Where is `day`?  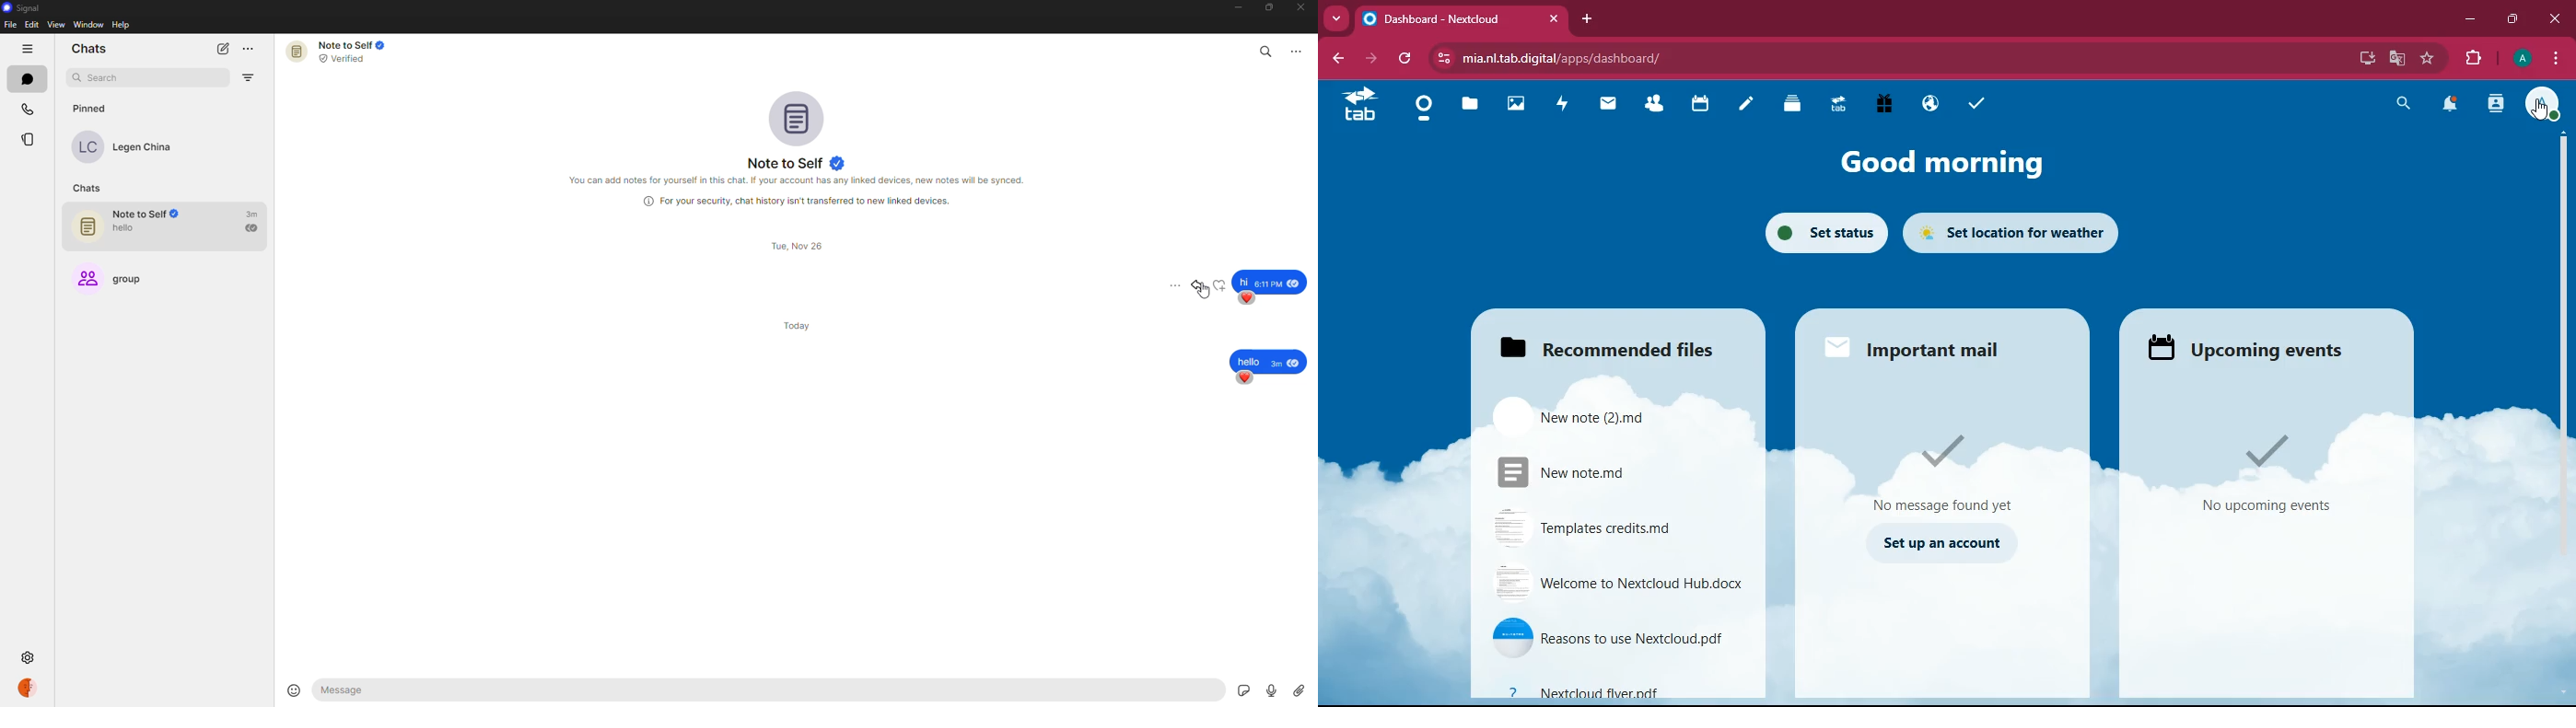 day is located at coordinates (797, 246).